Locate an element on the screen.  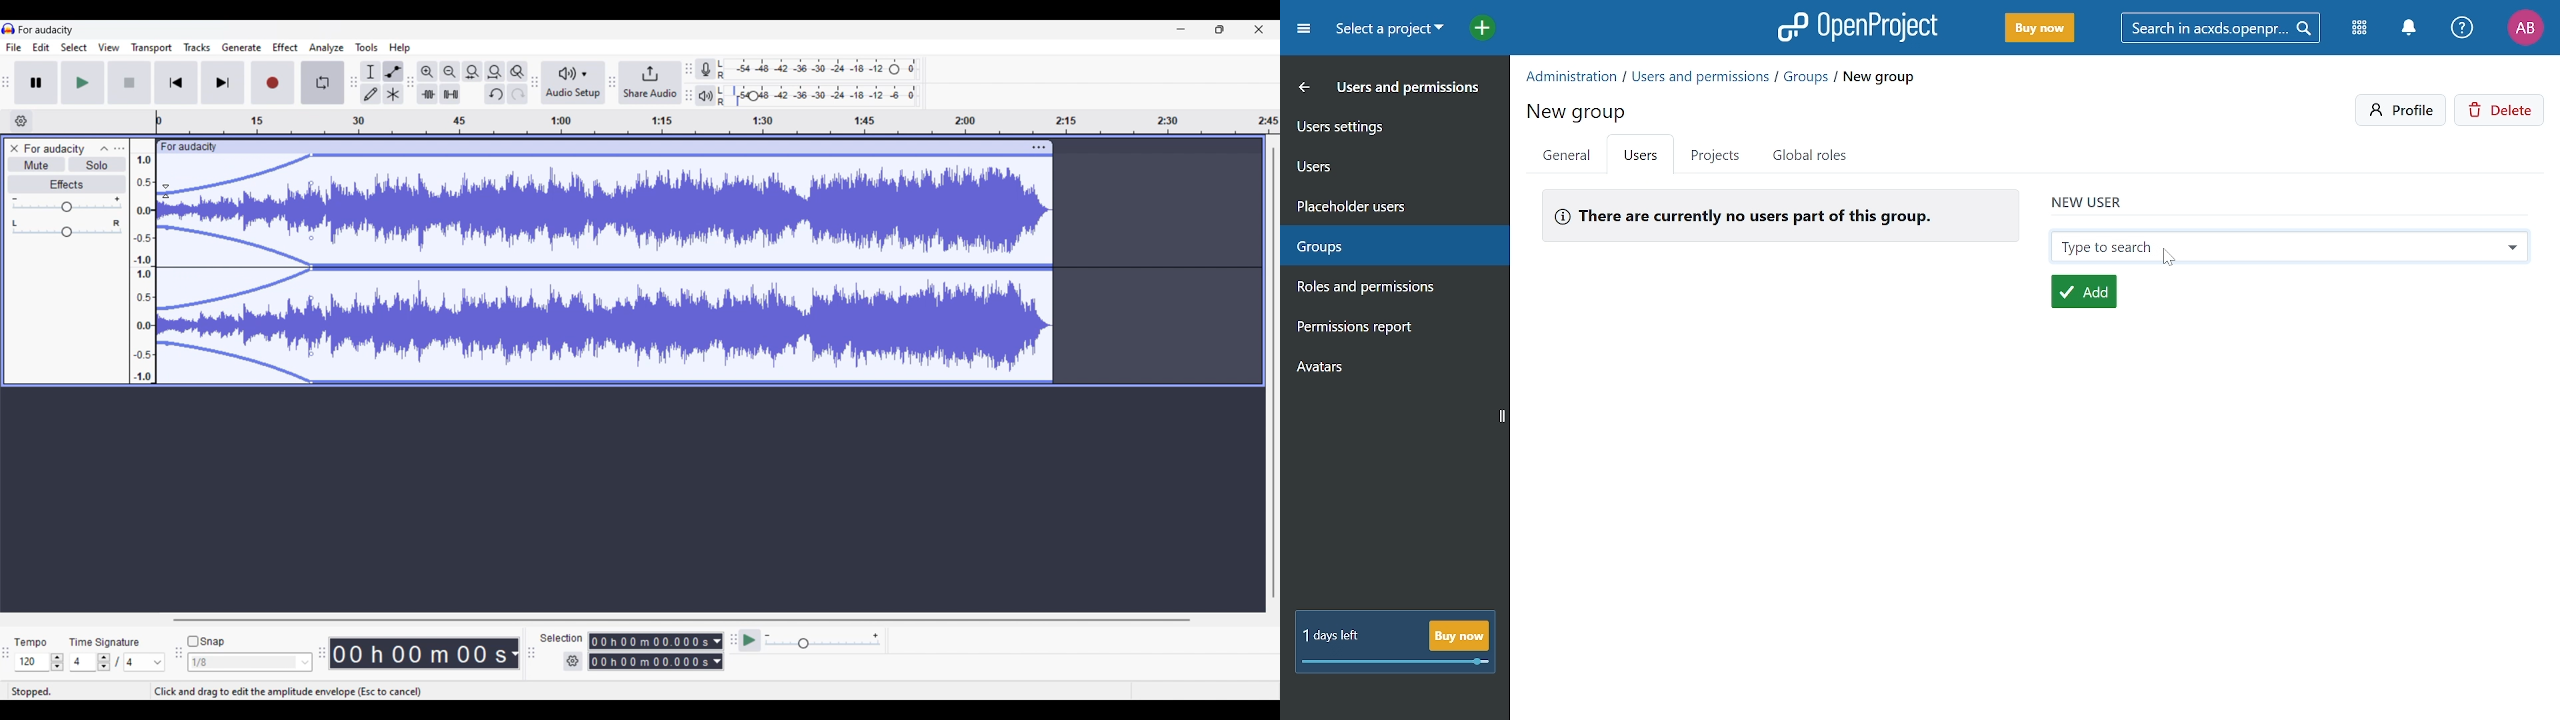
Delete is located at coordinates (2502, 112).